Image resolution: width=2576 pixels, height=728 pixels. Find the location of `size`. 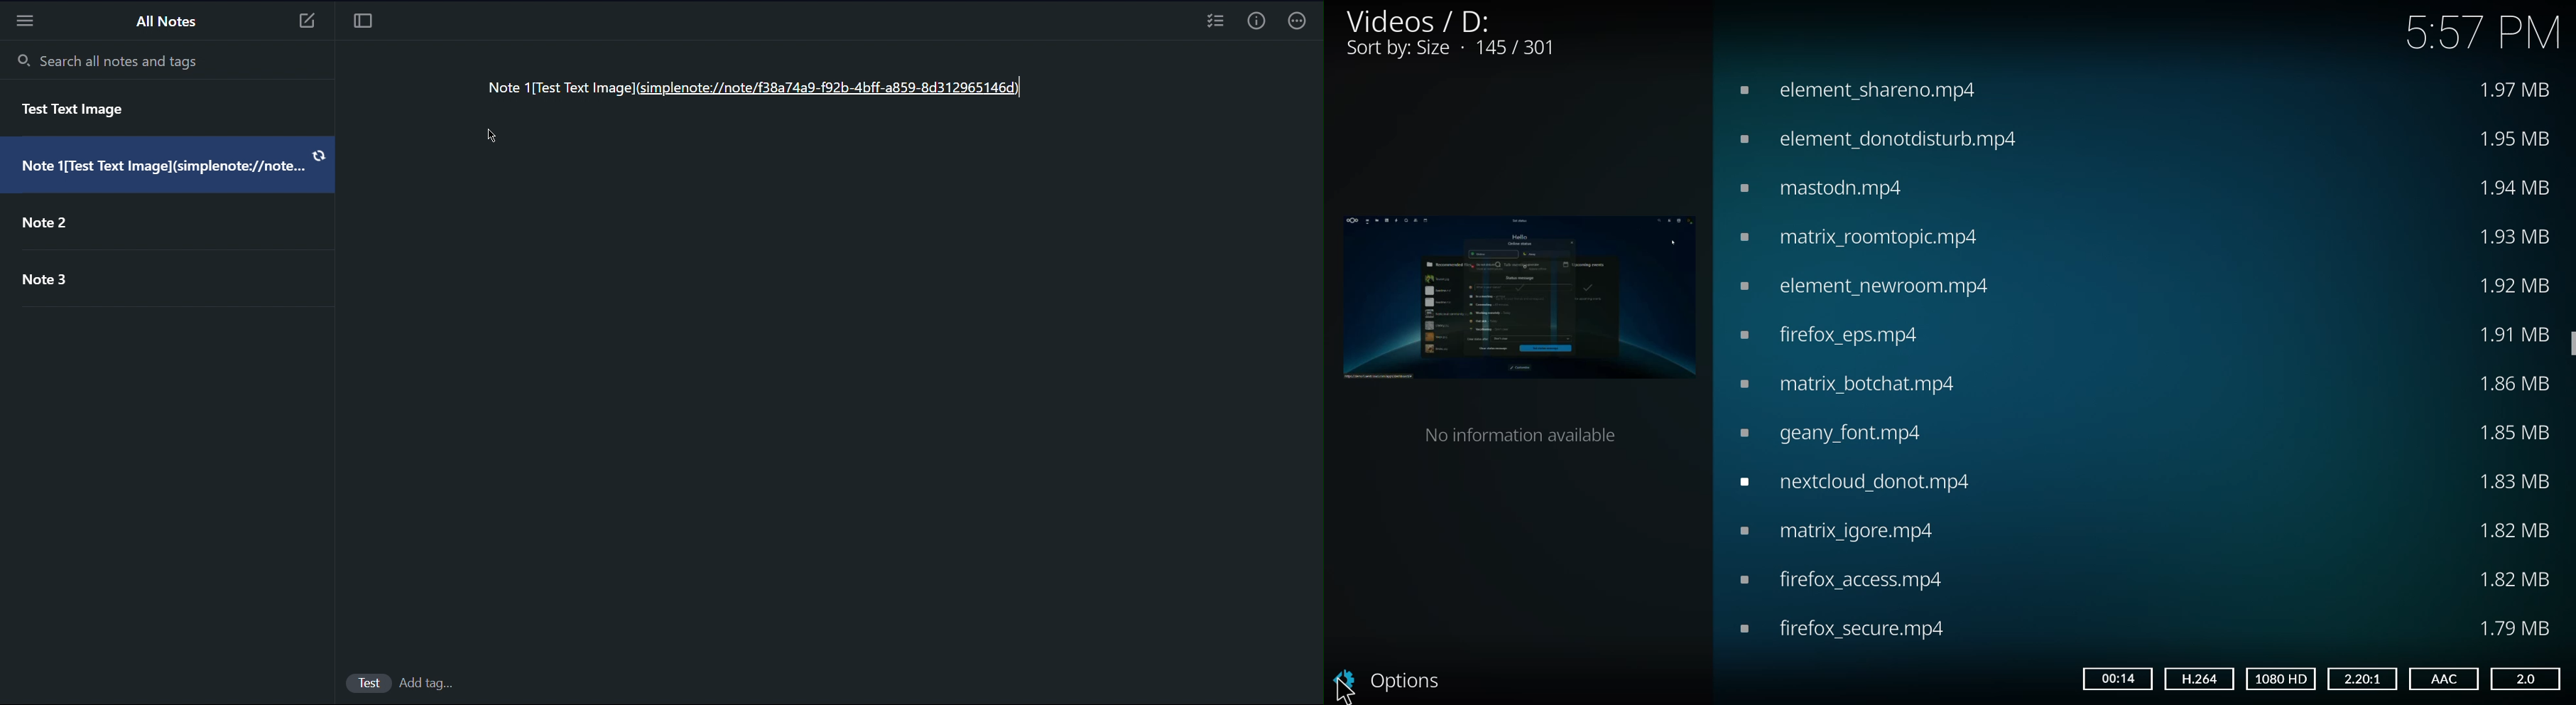

size is located at coordinates (2514, 532).